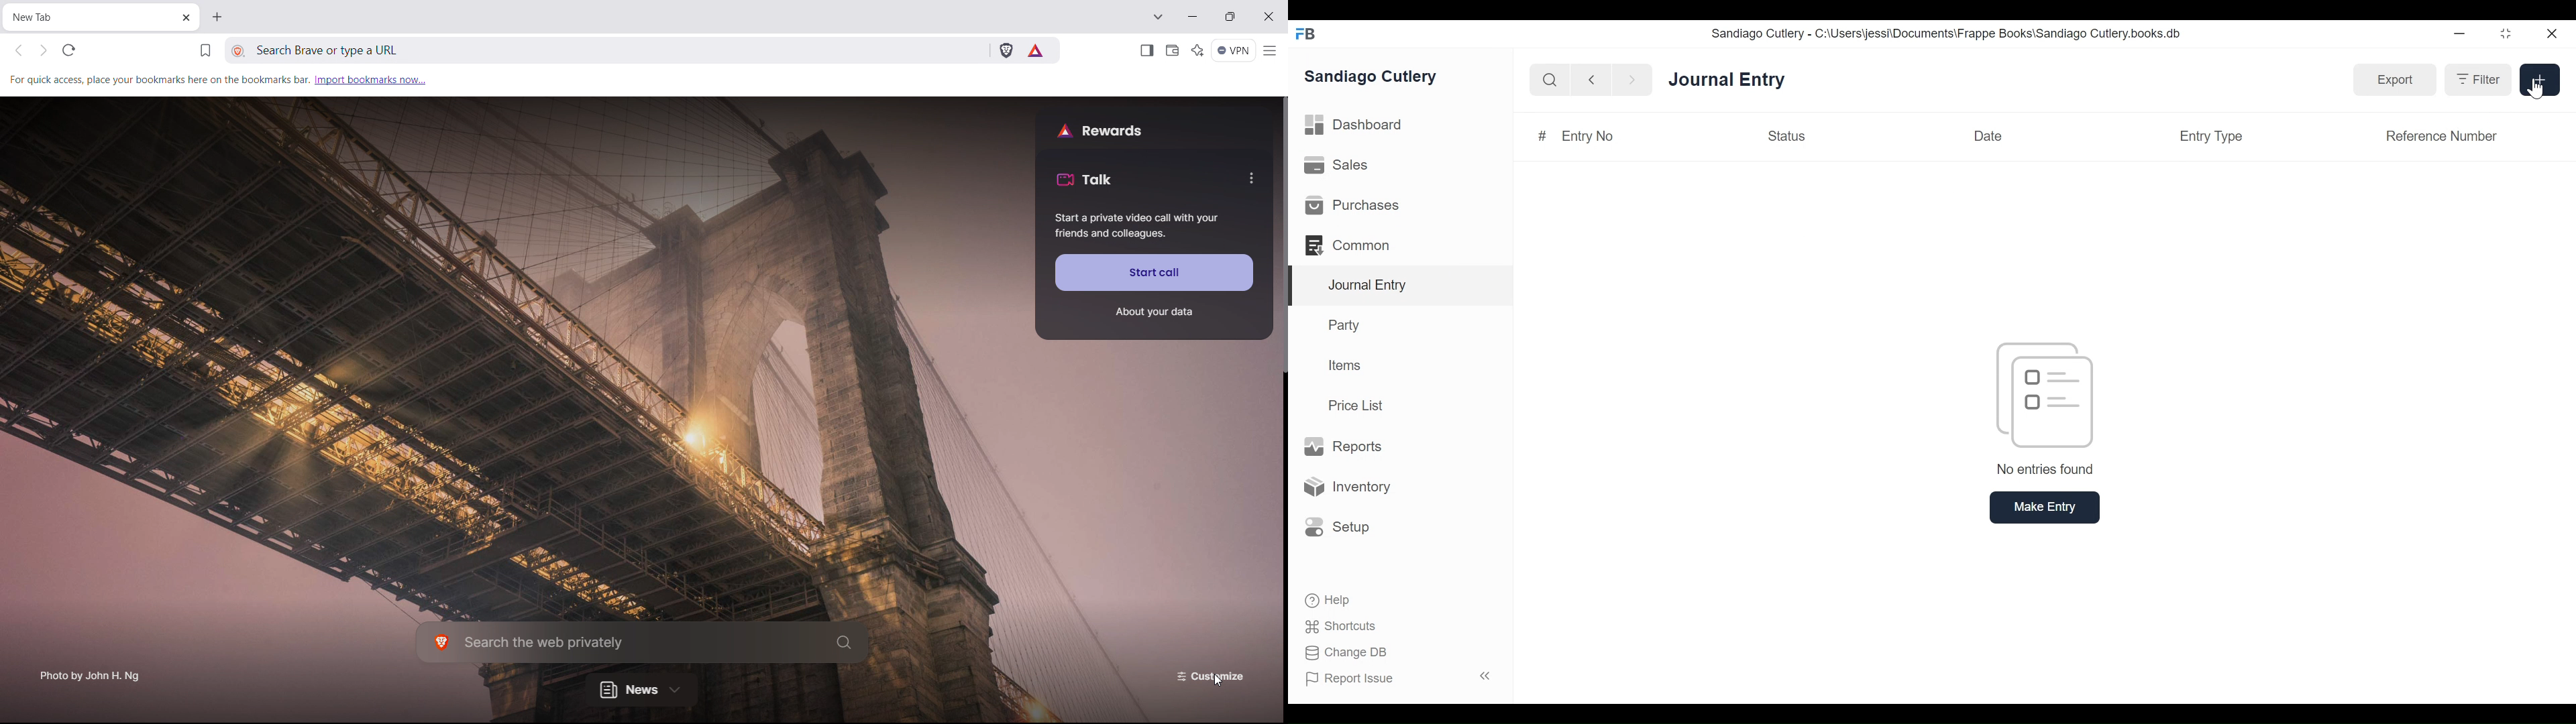  Describe the element at coordinates (1348, 654) in the screenshot. I see `Change DB` at that location.